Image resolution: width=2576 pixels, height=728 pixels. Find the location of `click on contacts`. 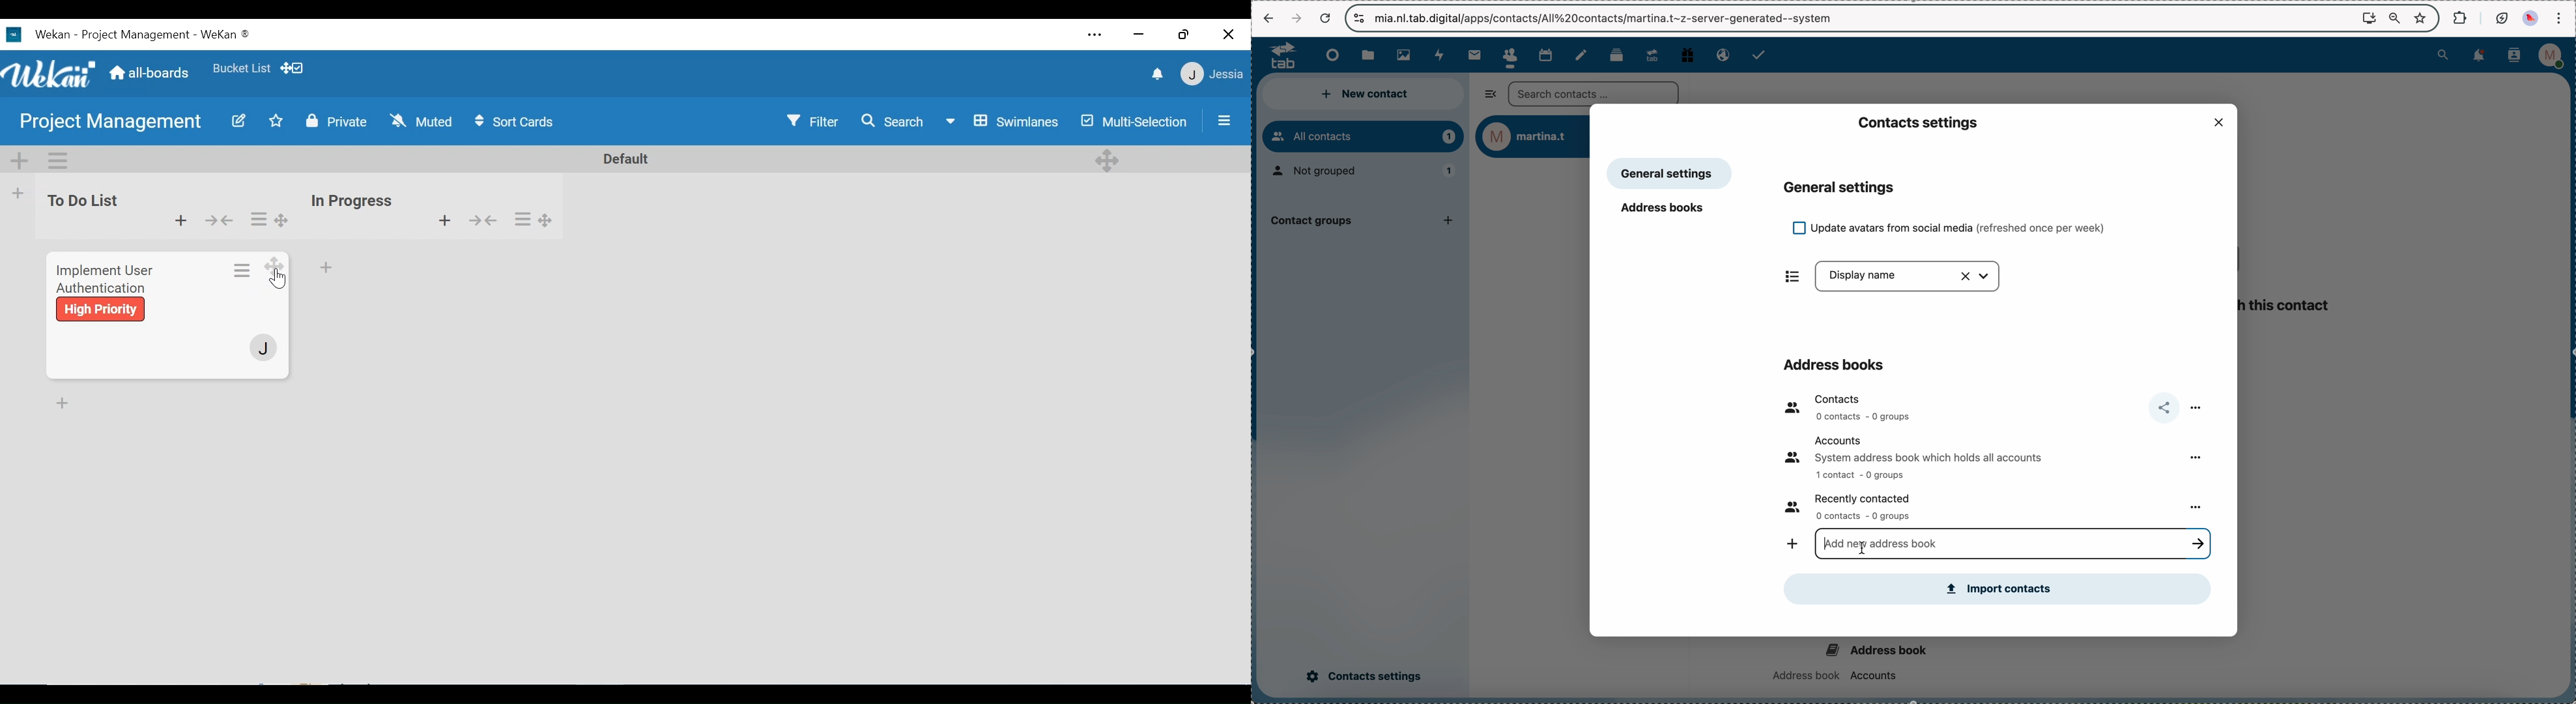

click on contacts is located at coordinates (1509, 55).